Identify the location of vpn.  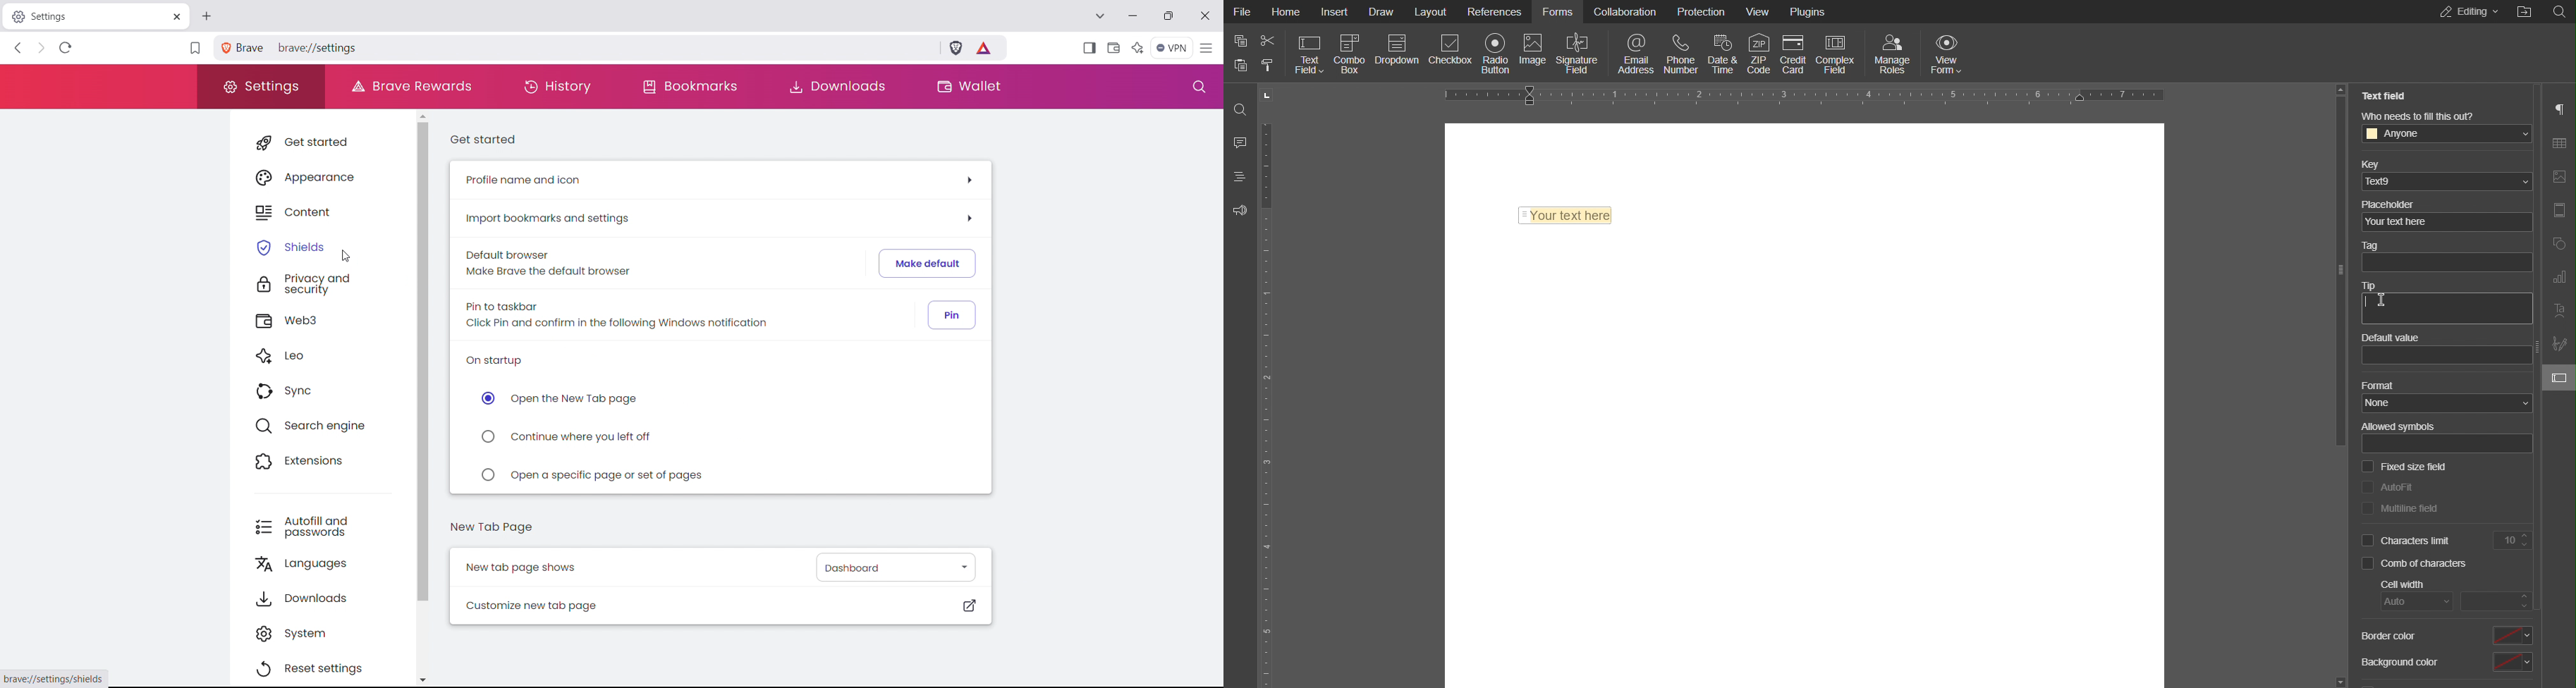
(1171, 48).